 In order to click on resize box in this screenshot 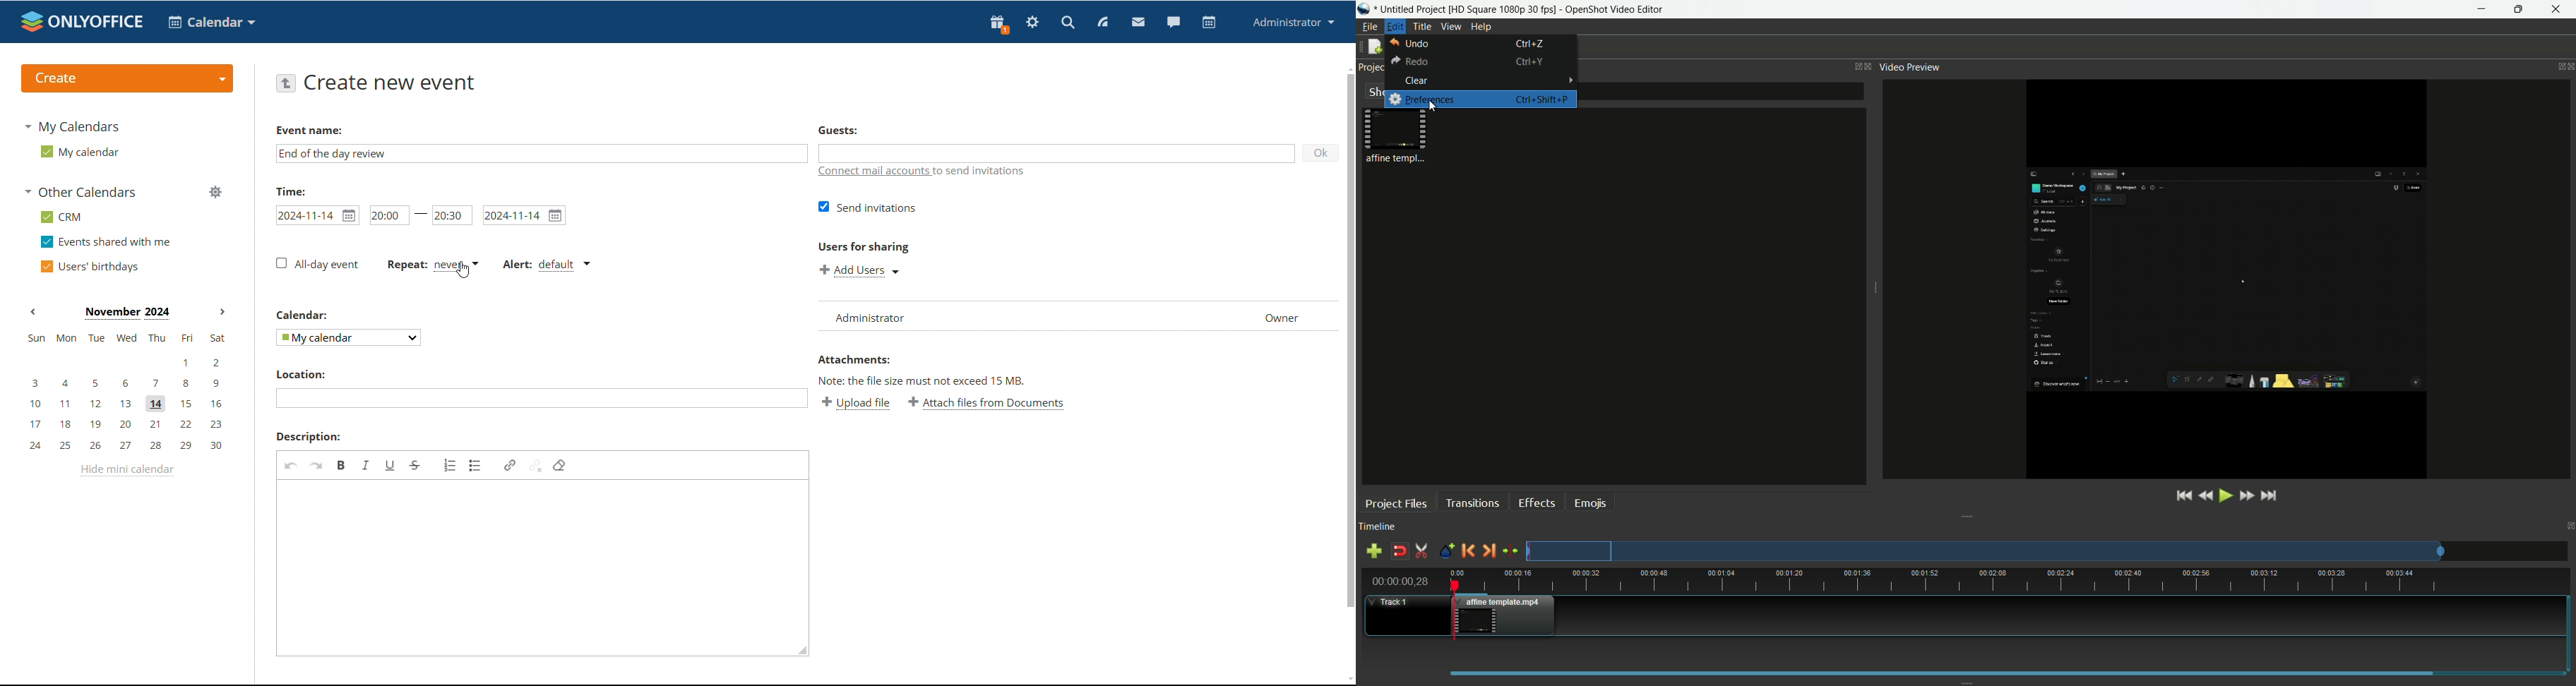, I will do `click(799, 653)`.